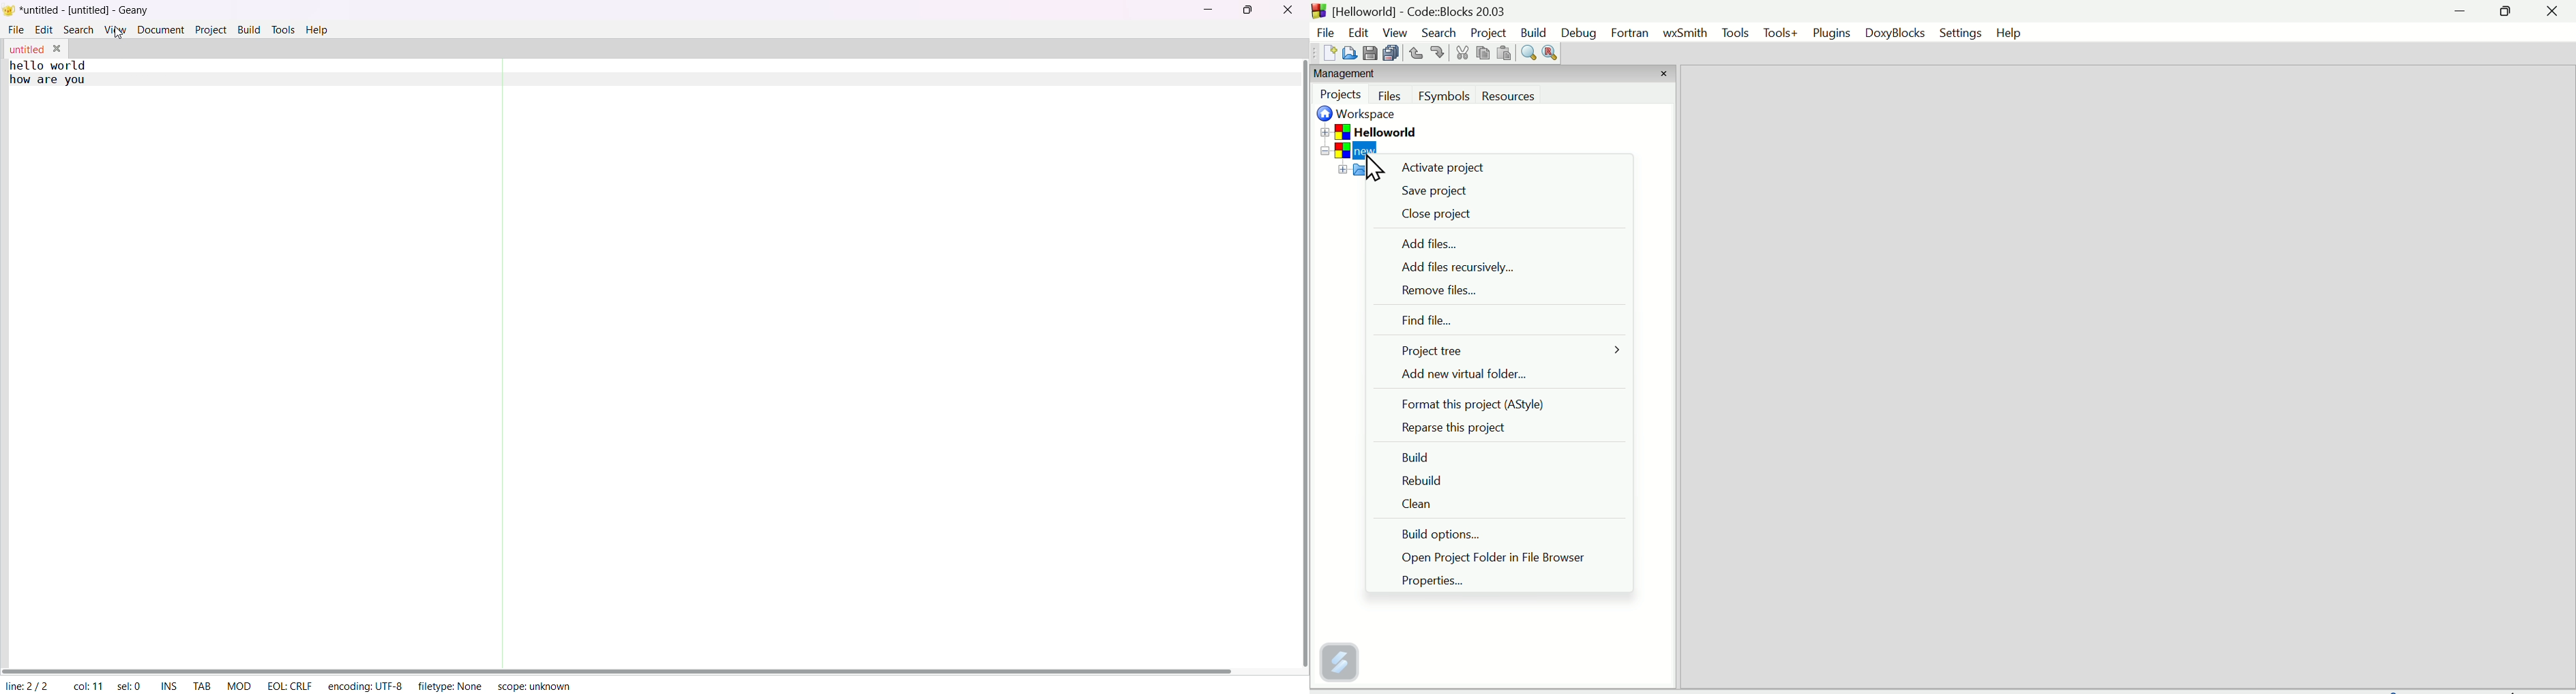 Image resolution: width=2576 pixels, height=700 pixels. Describe the element at coordinates (1535, 31) in the screenshot. I see `Build` at that location.